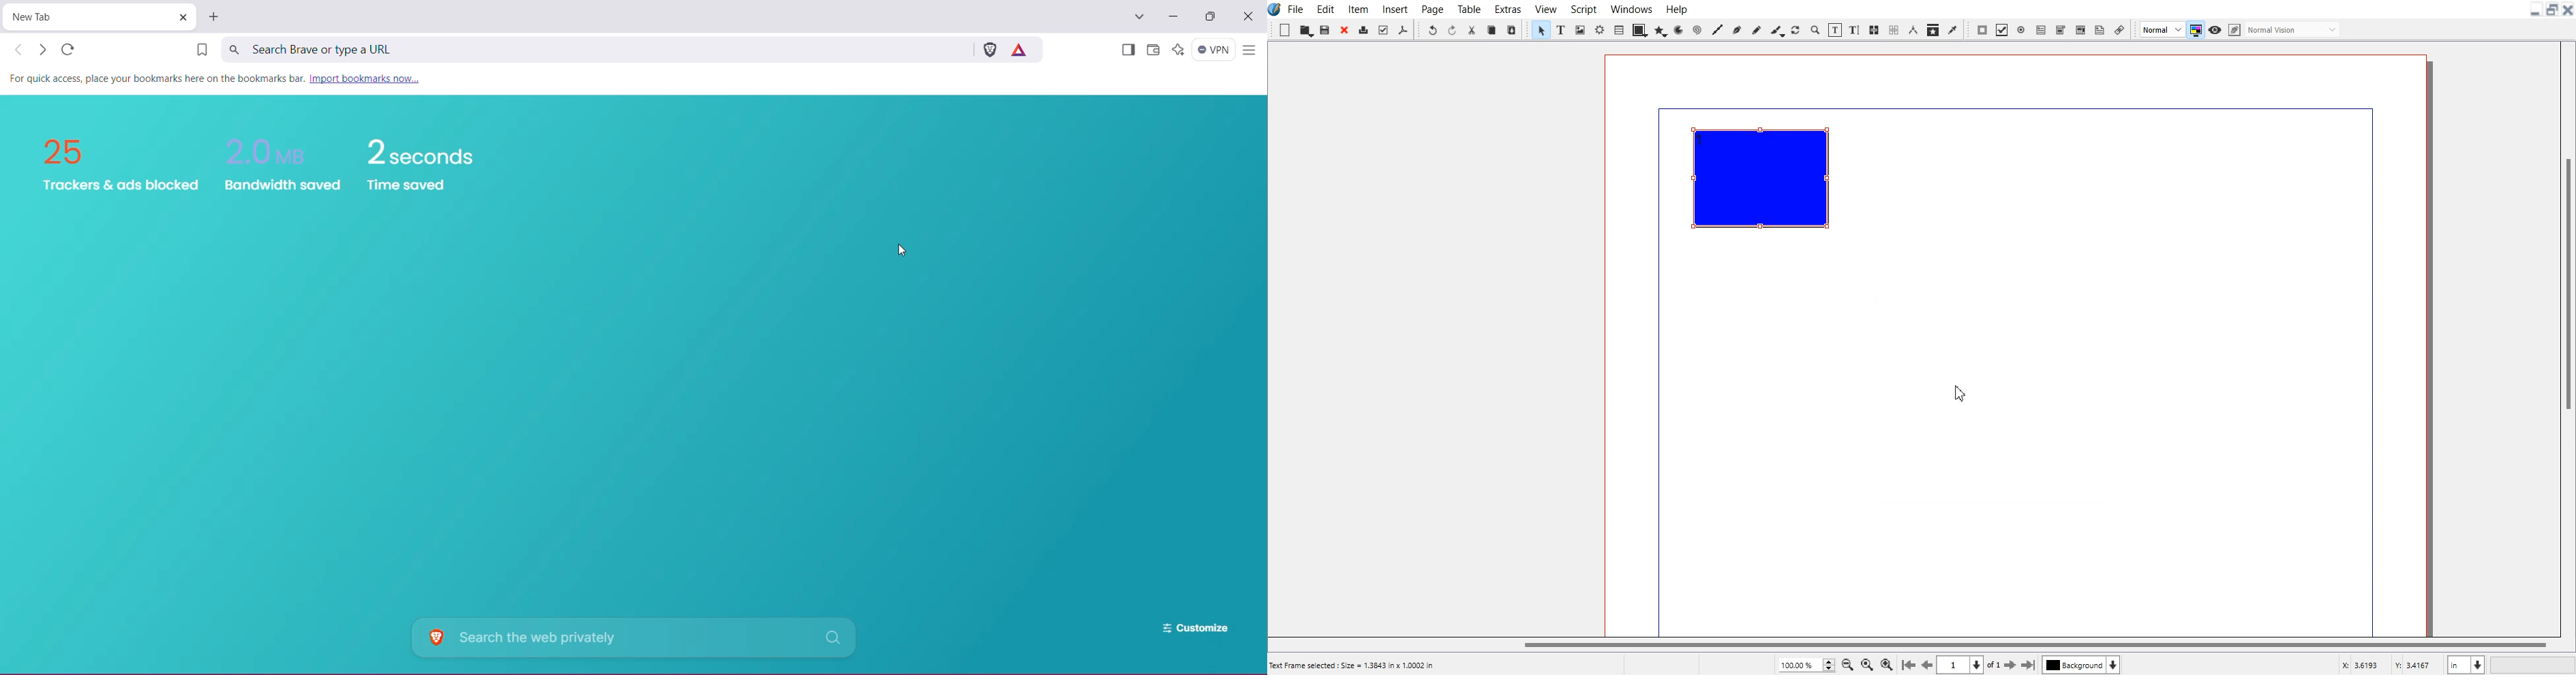  I want to click on Shape, so click(1640, 29).